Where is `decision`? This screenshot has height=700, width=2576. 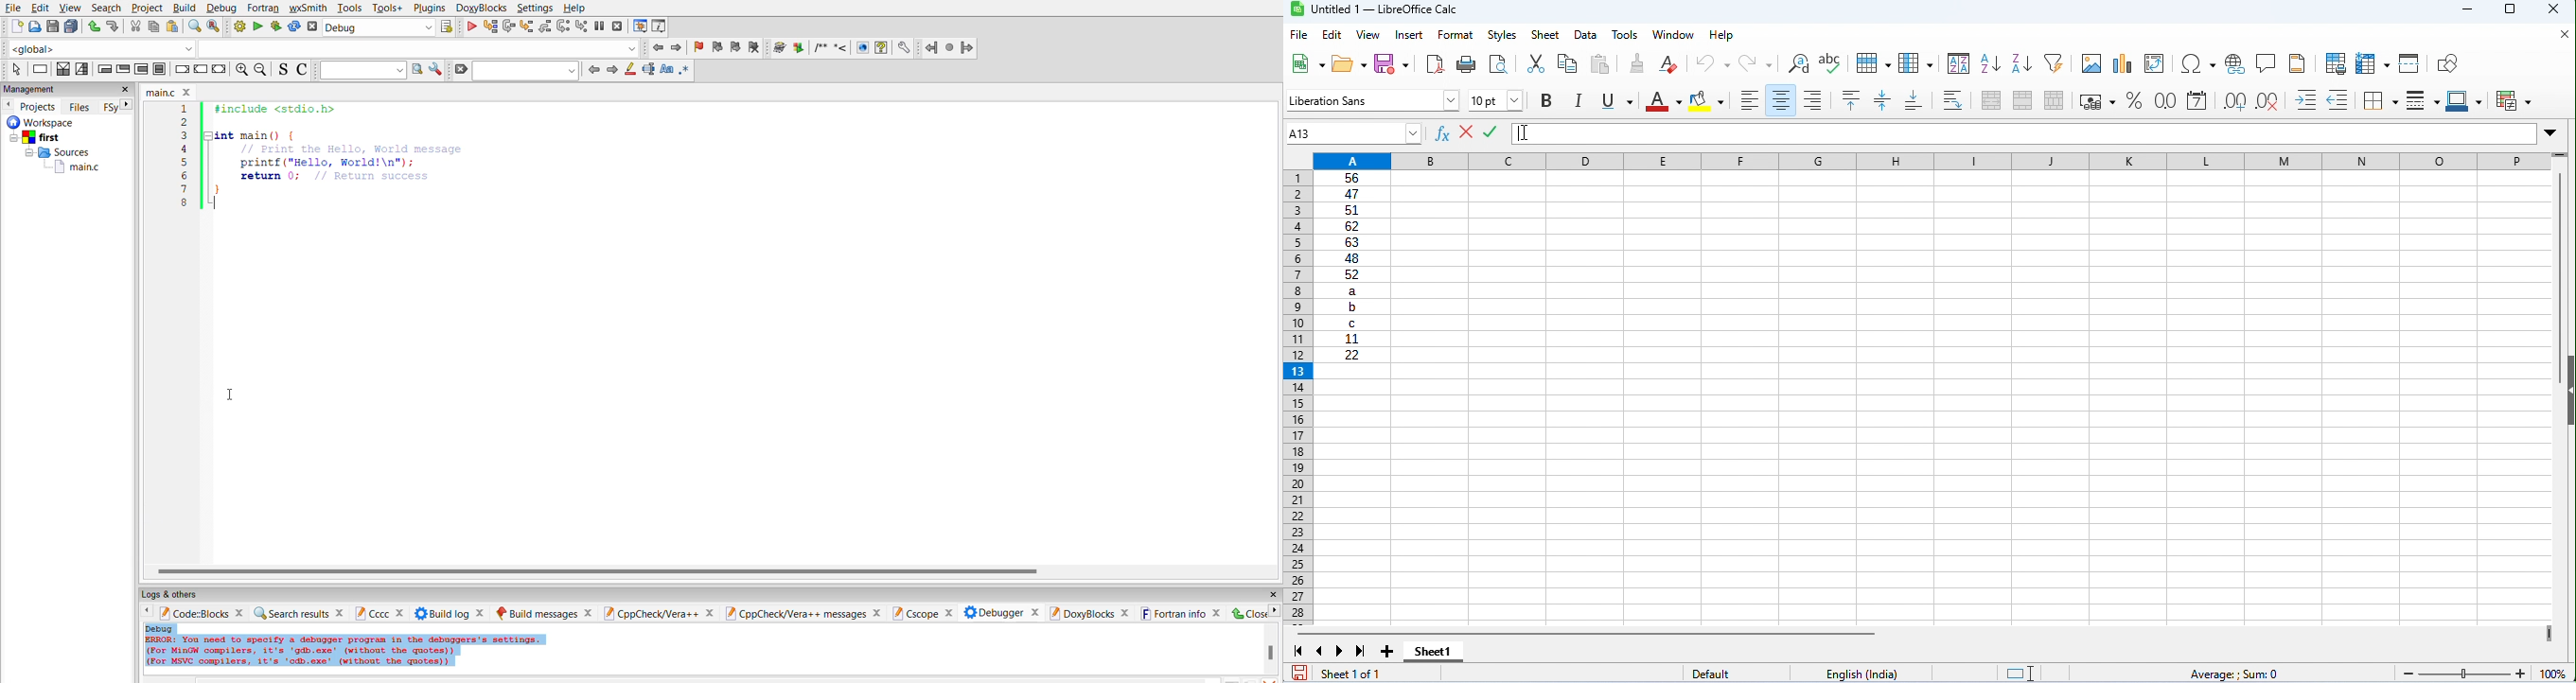 decision is located at coordinates (64, 70).